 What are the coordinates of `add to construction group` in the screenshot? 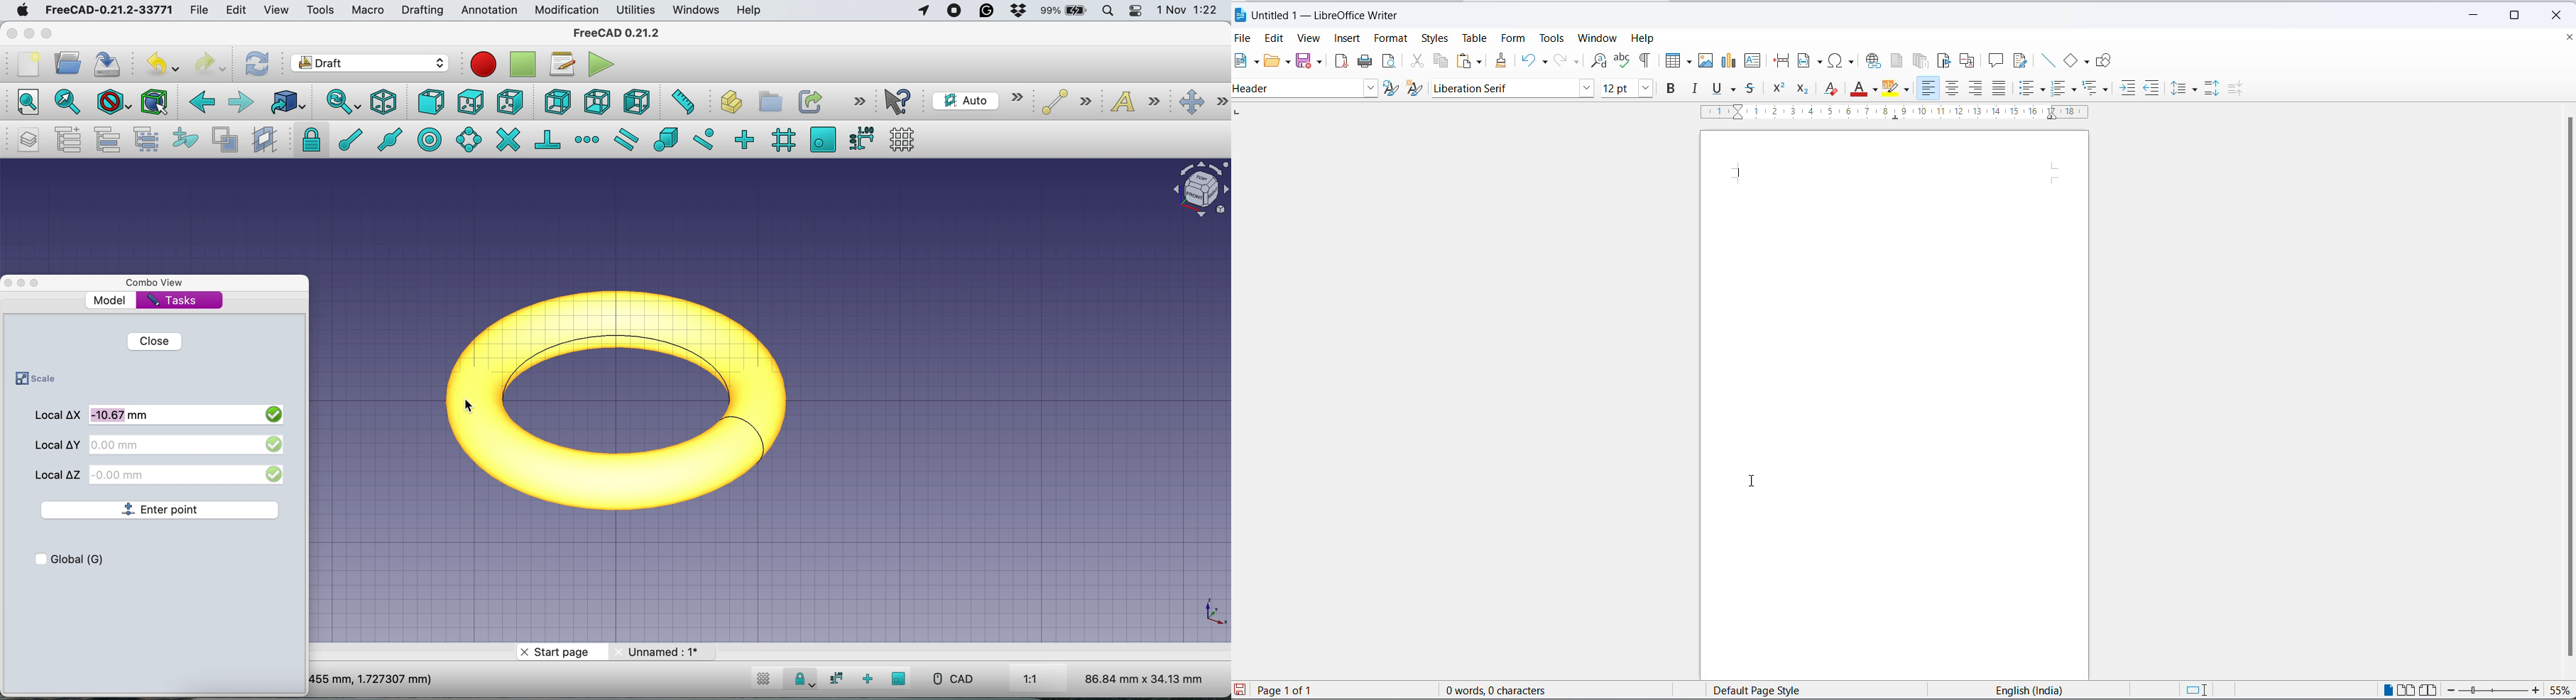 It's located at (182, 139).